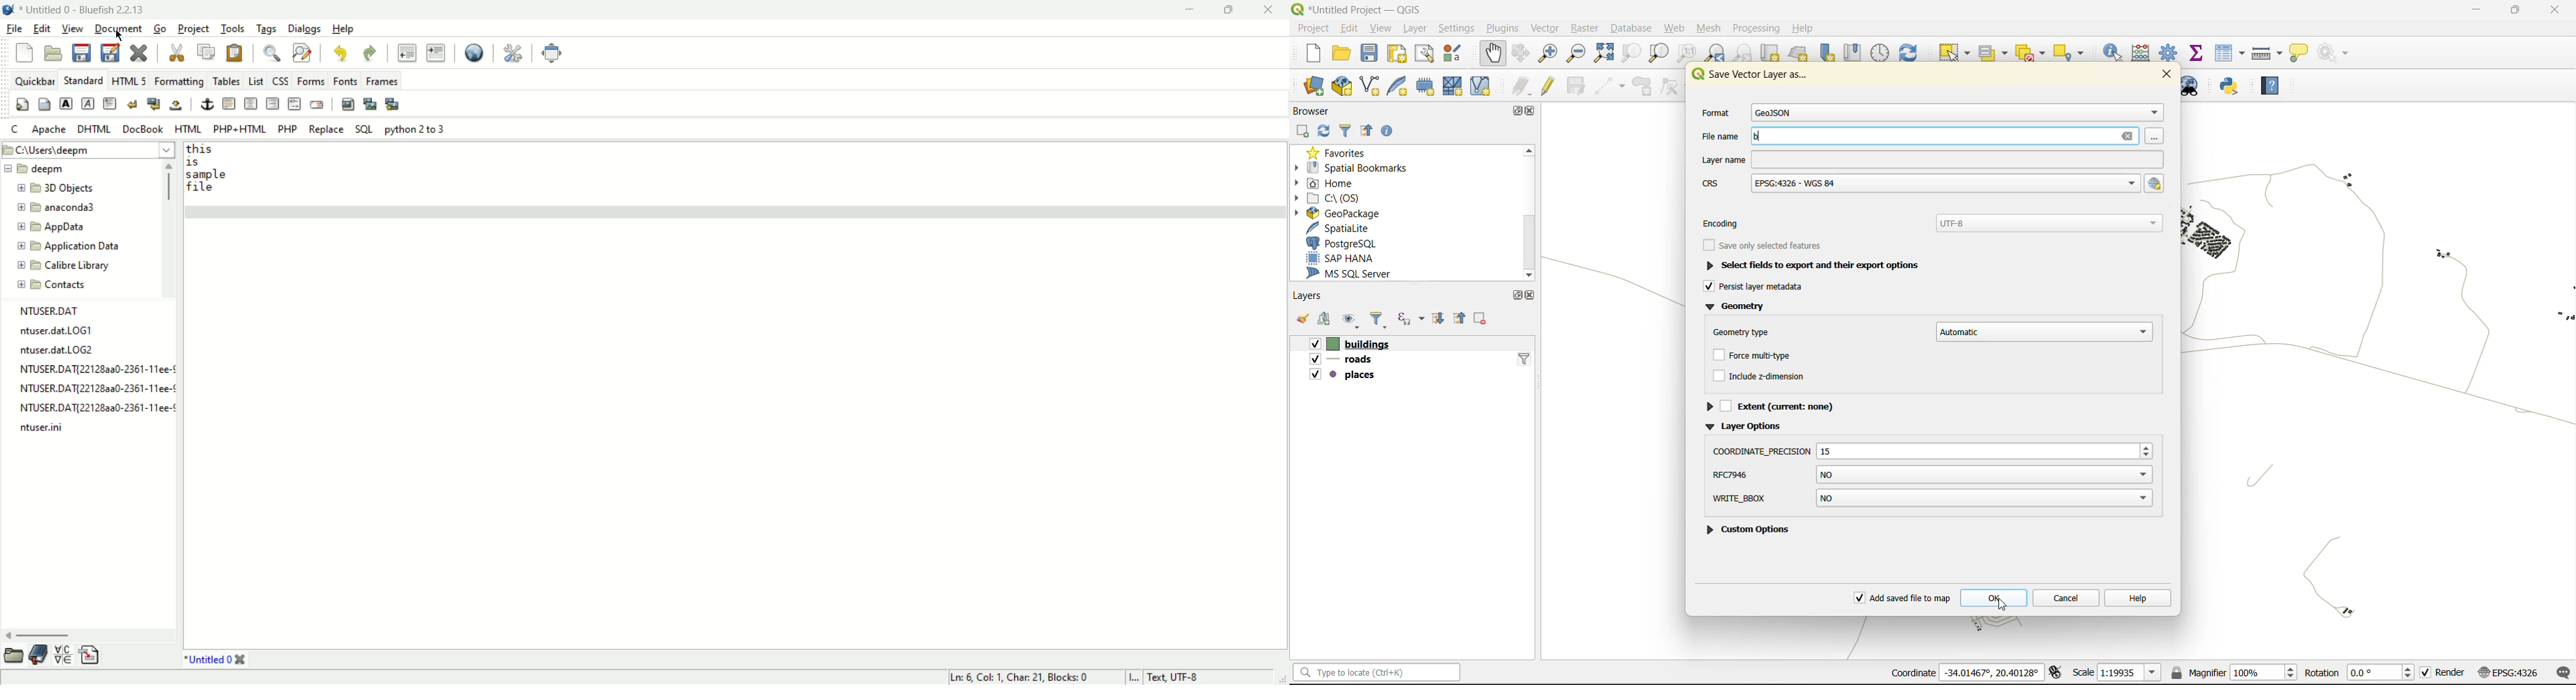  I want to click on unindent, so click(404, 53).